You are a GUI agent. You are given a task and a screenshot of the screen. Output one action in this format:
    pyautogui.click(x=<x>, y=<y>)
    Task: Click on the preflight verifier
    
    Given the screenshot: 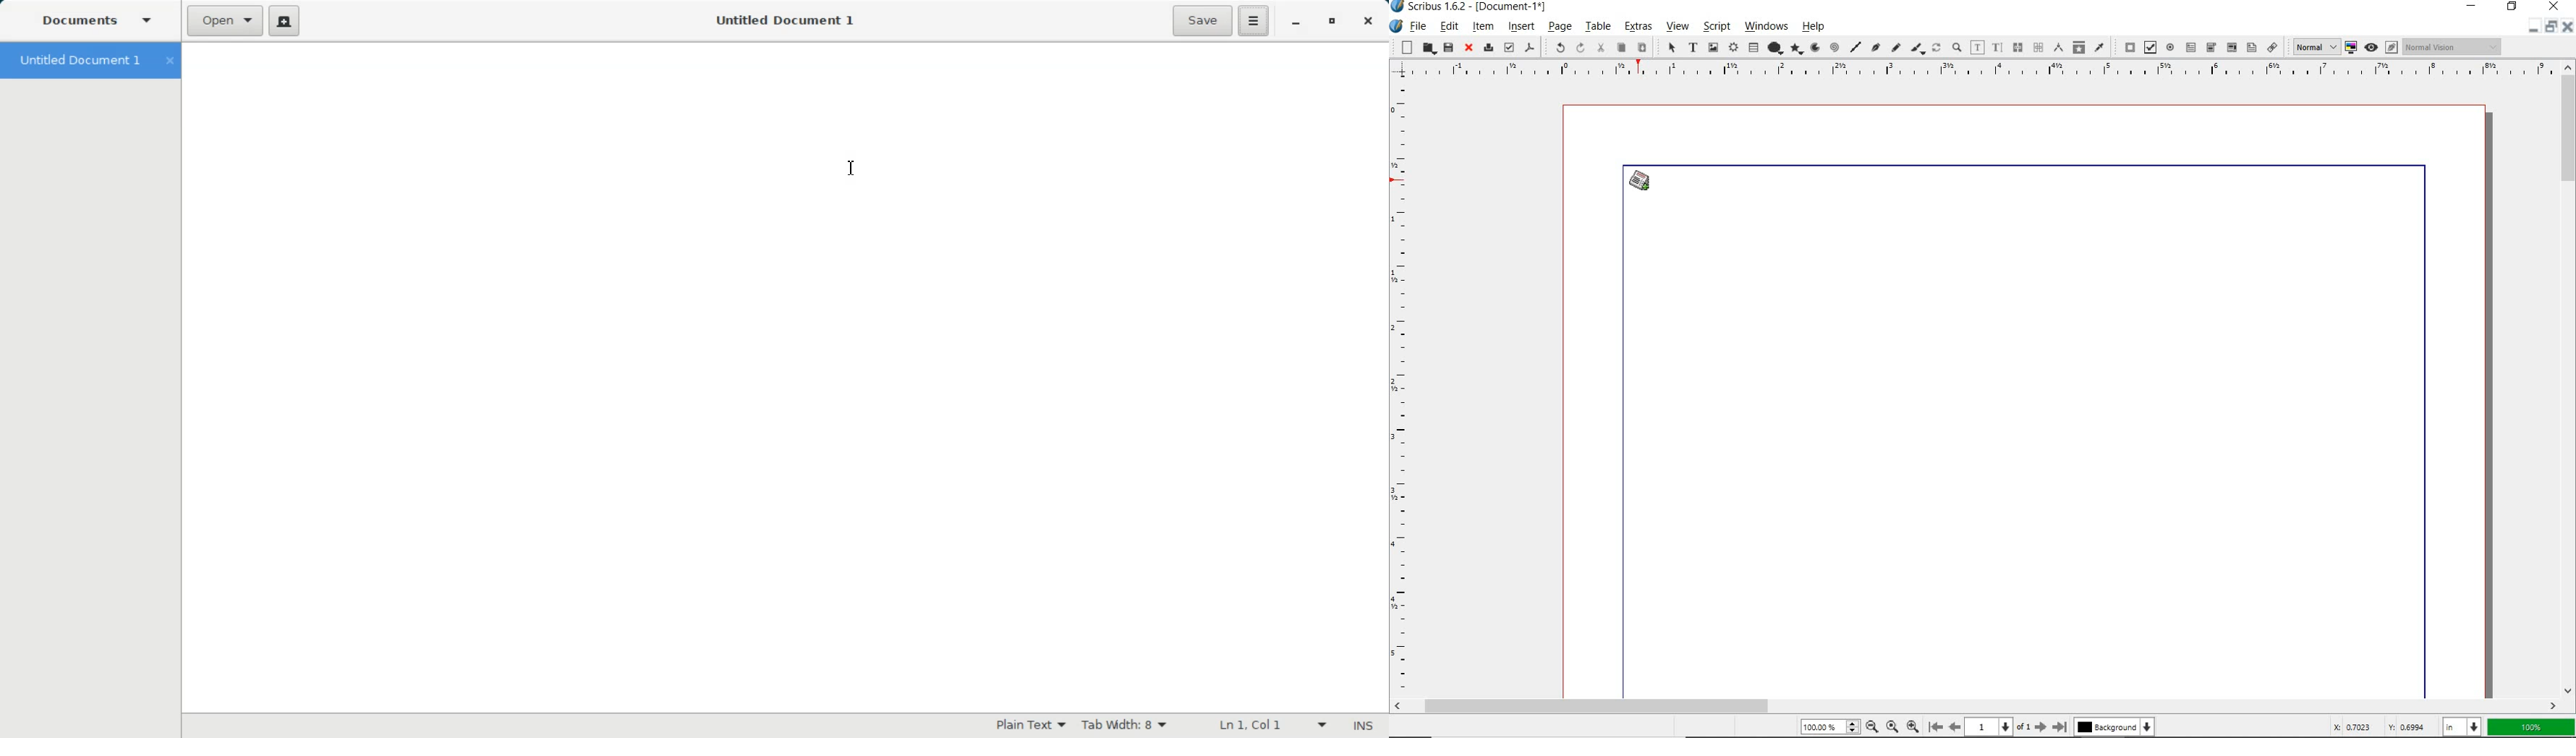 What is the action you would take?
    pyautogui.click(x=1508, y=48)
    